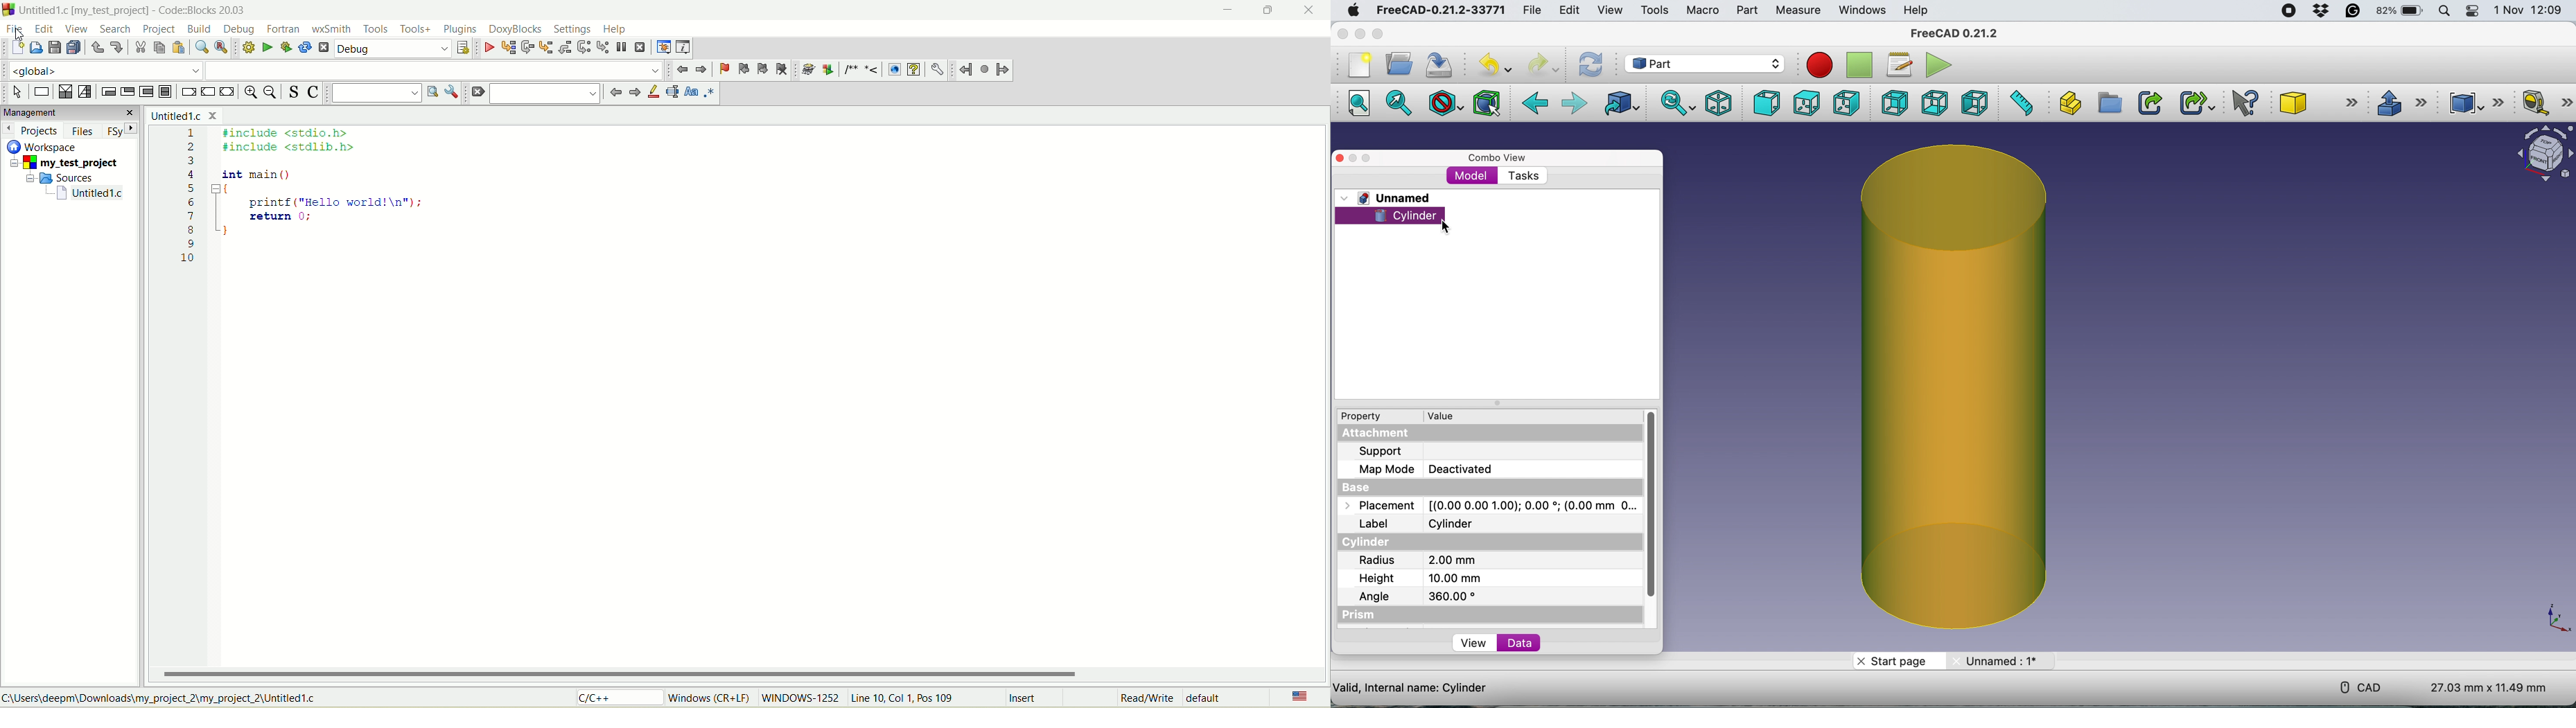 The height and width of the screenshot is (728, 2576). What do you see at coordinates (158, 30) in the screenshot?
I see `project` at bounding box center [158, 30].